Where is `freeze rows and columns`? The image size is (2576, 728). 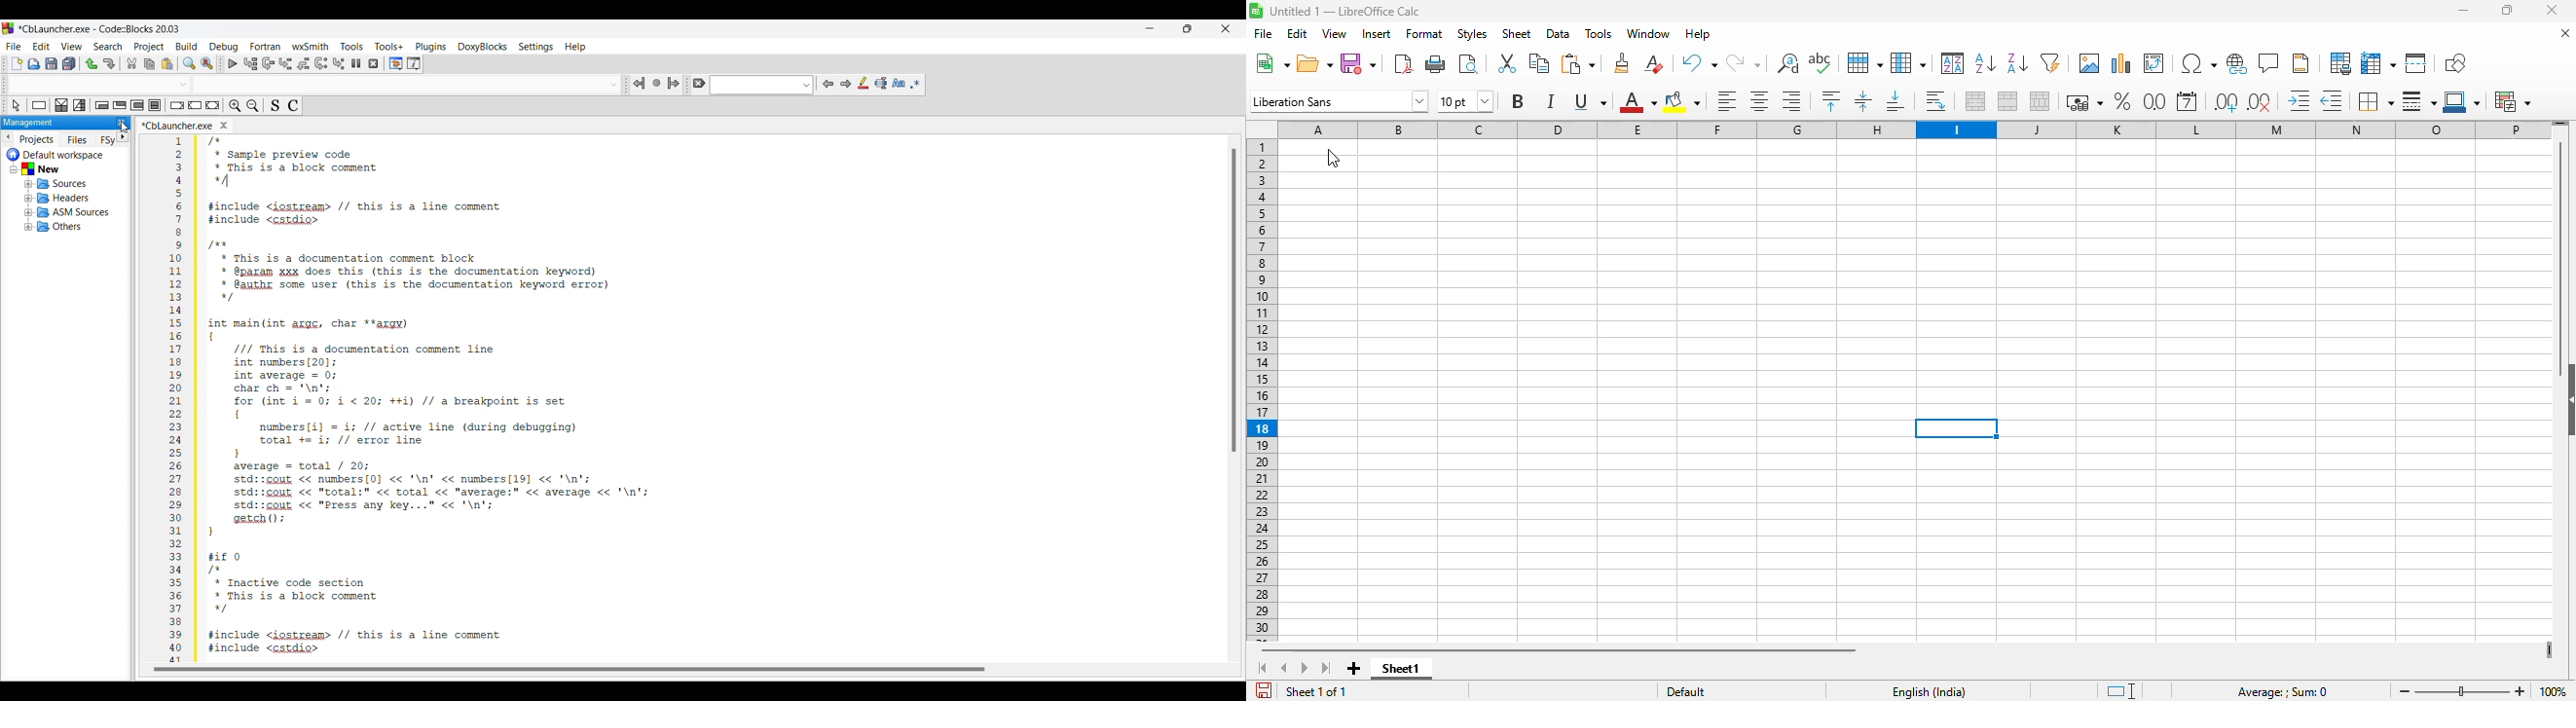 freeze rows and columns is located at coordinates (2379, 64).